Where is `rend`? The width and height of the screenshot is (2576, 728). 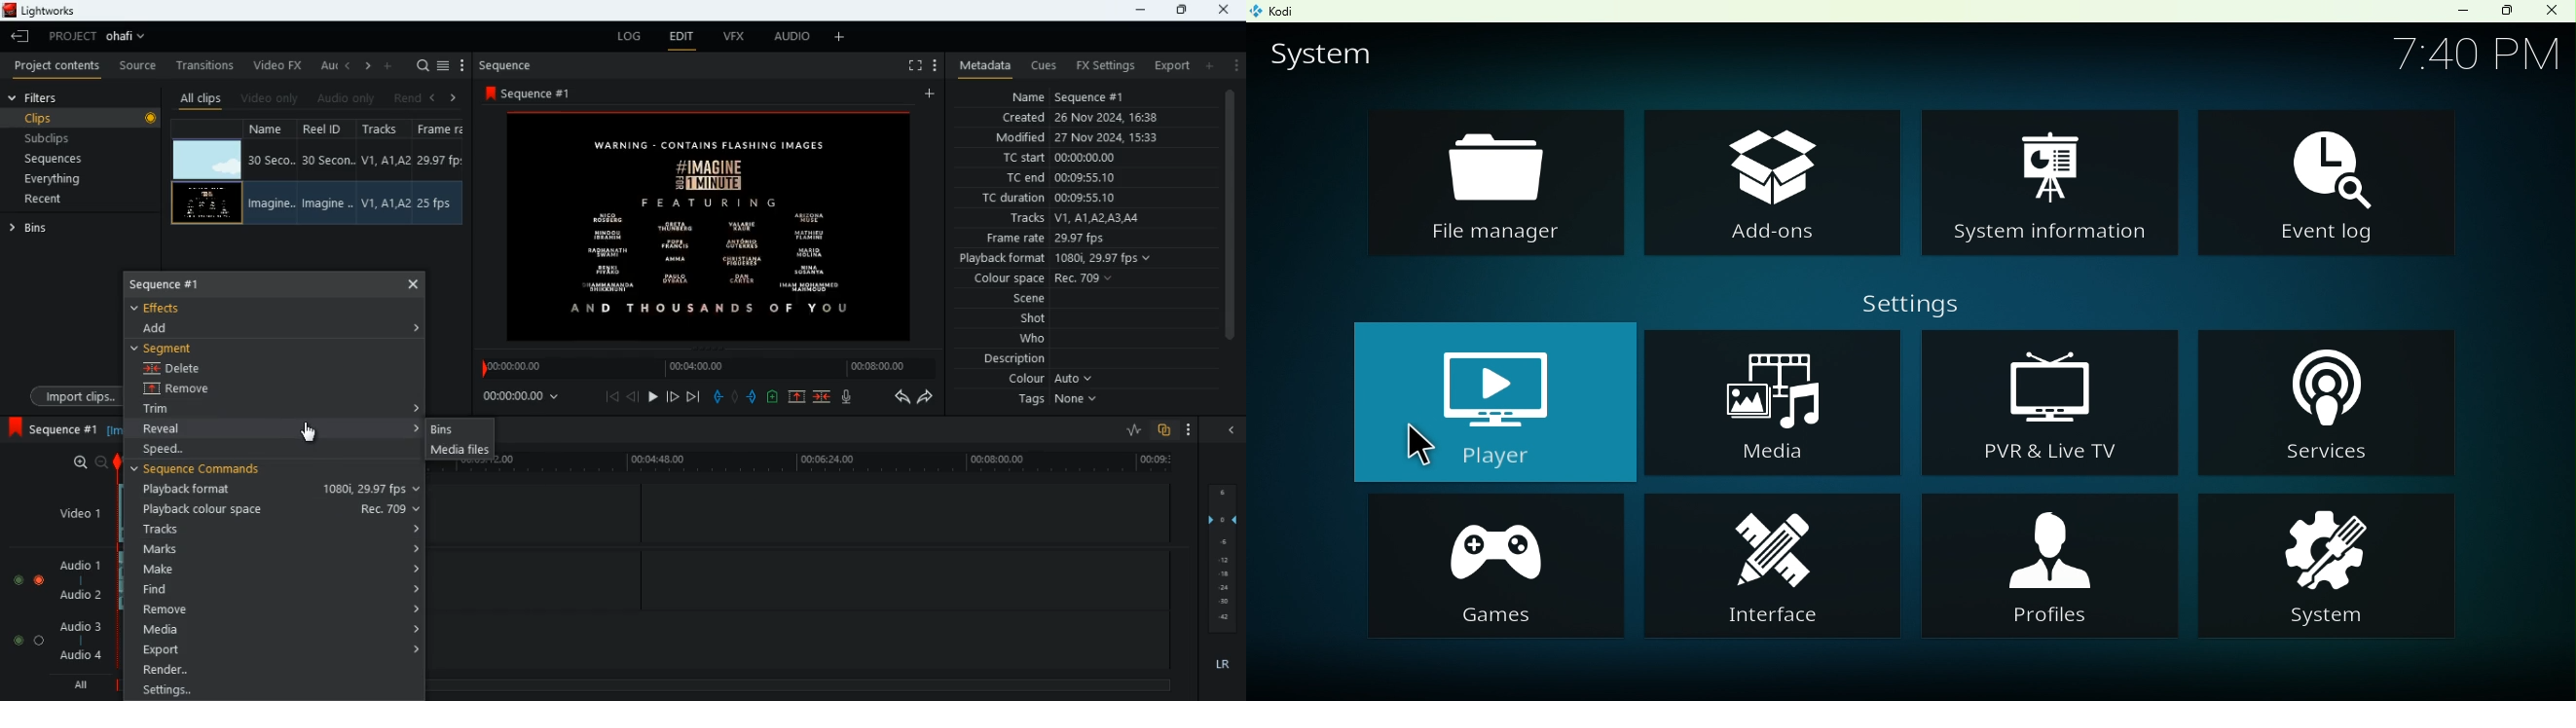
rend is located at coordinates (409, 97).